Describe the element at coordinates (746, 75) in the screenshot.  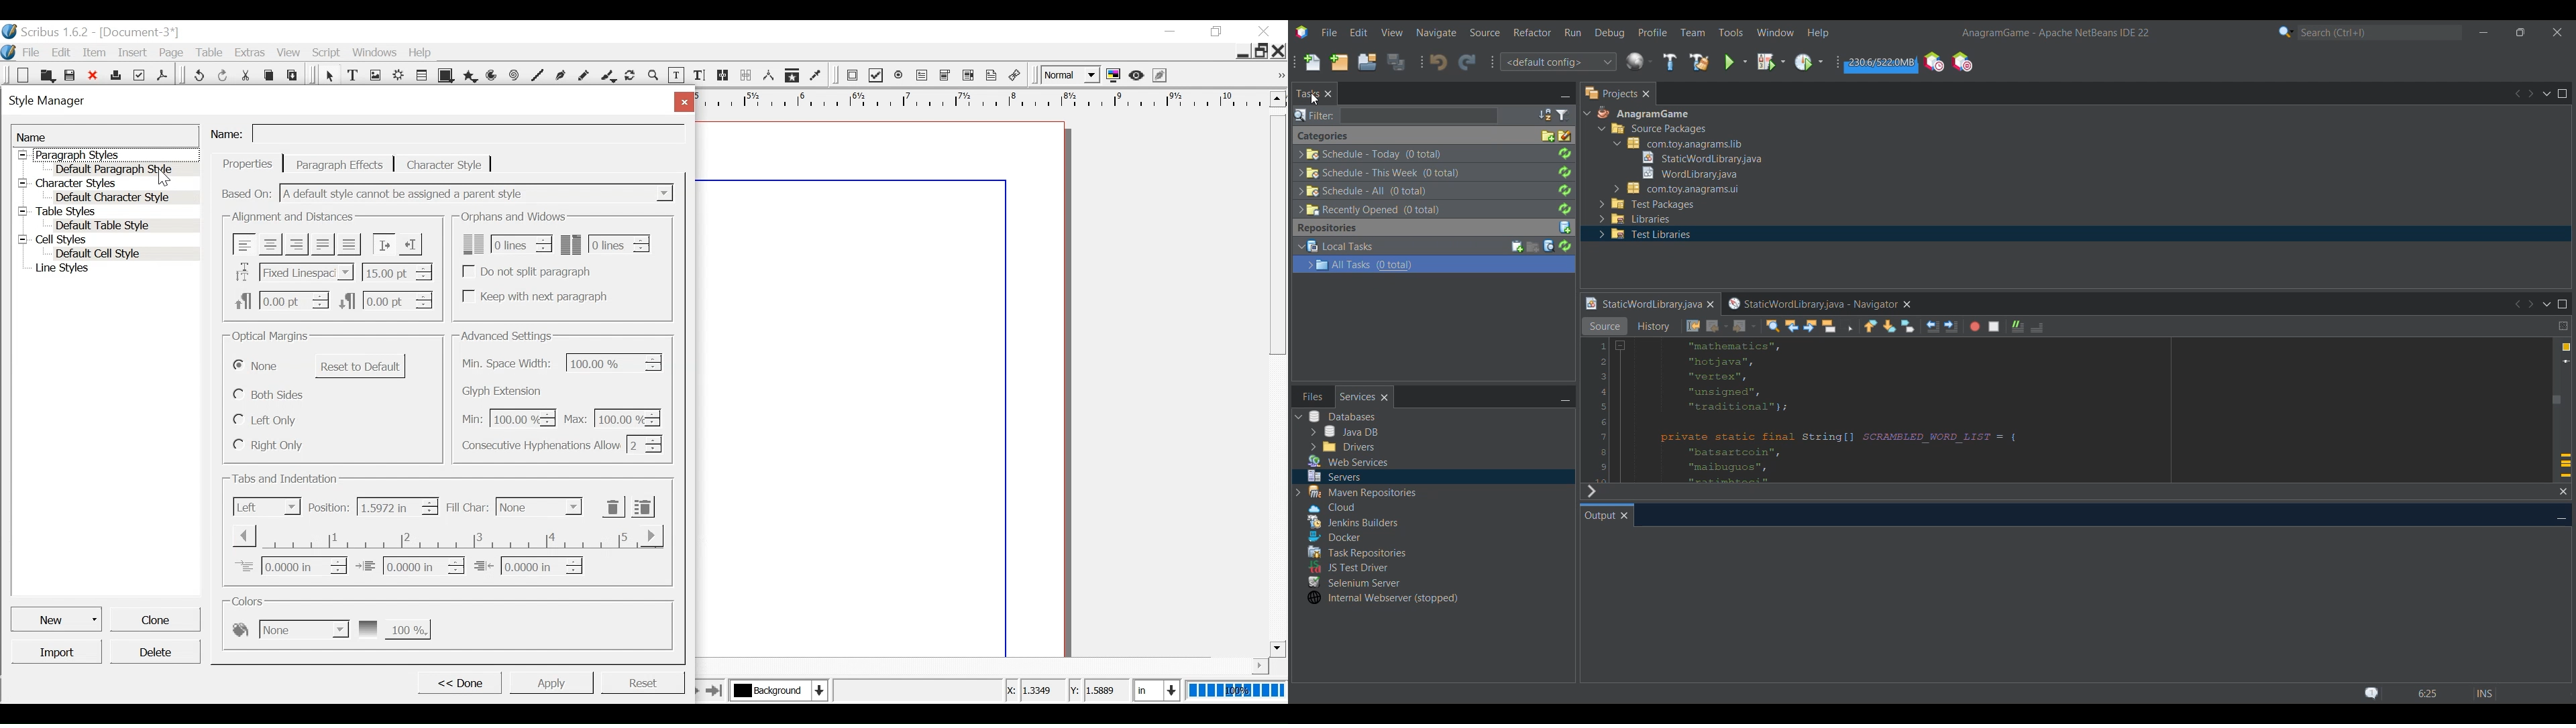
I see `Unlink text frames` at that location.